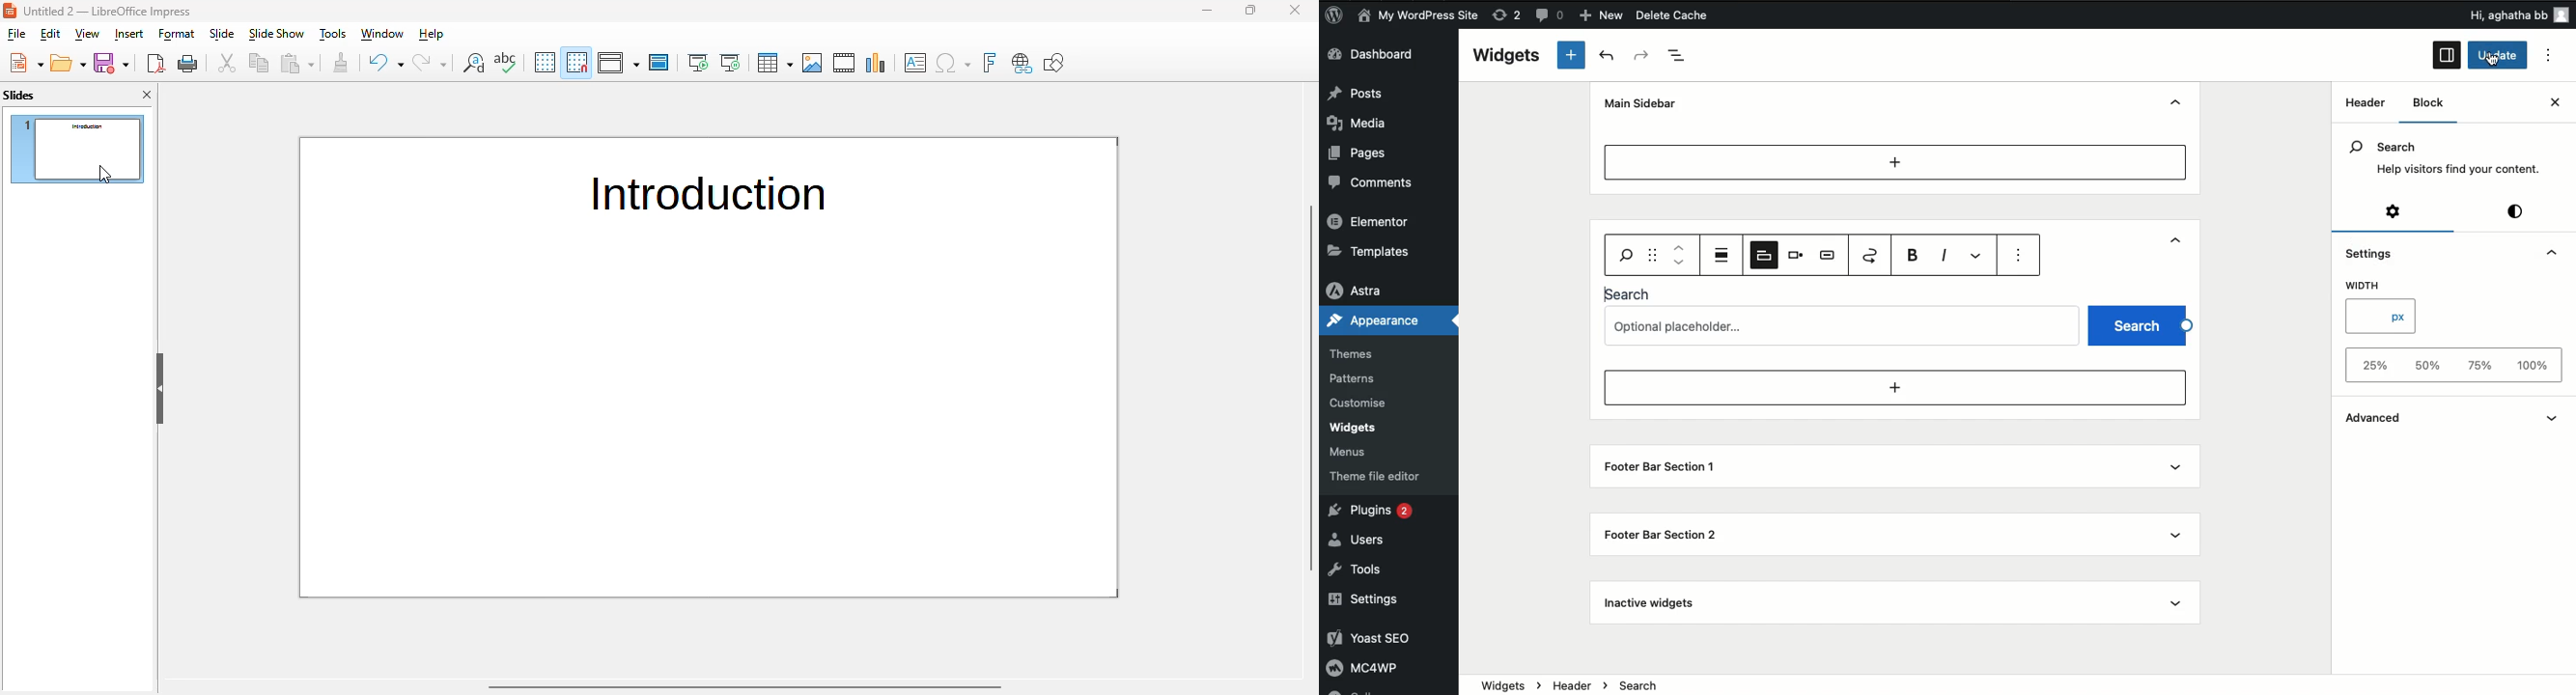 This screenshot has width=2576, height=700. What do you see at coordinates (1626, 242) in the screenshot?
I see `Header` at bounding box center [1626, 242].